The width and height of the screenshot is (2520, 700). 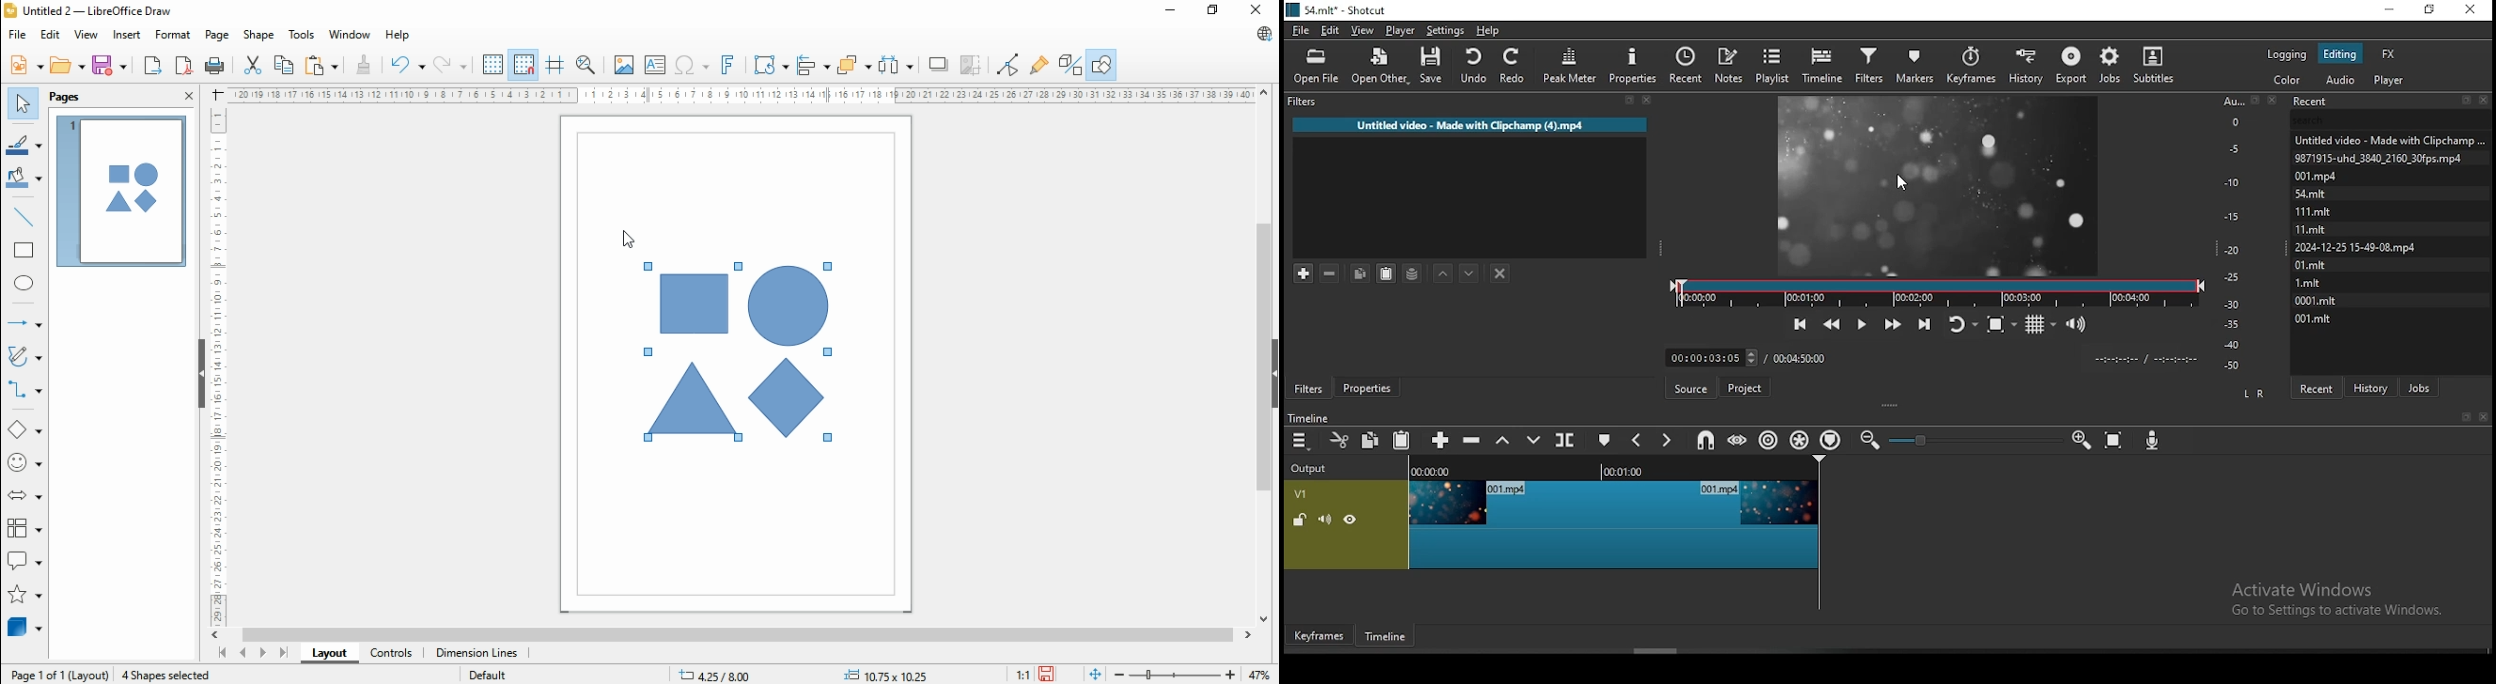 I want to click on copy, so click(x=1369, y=439).